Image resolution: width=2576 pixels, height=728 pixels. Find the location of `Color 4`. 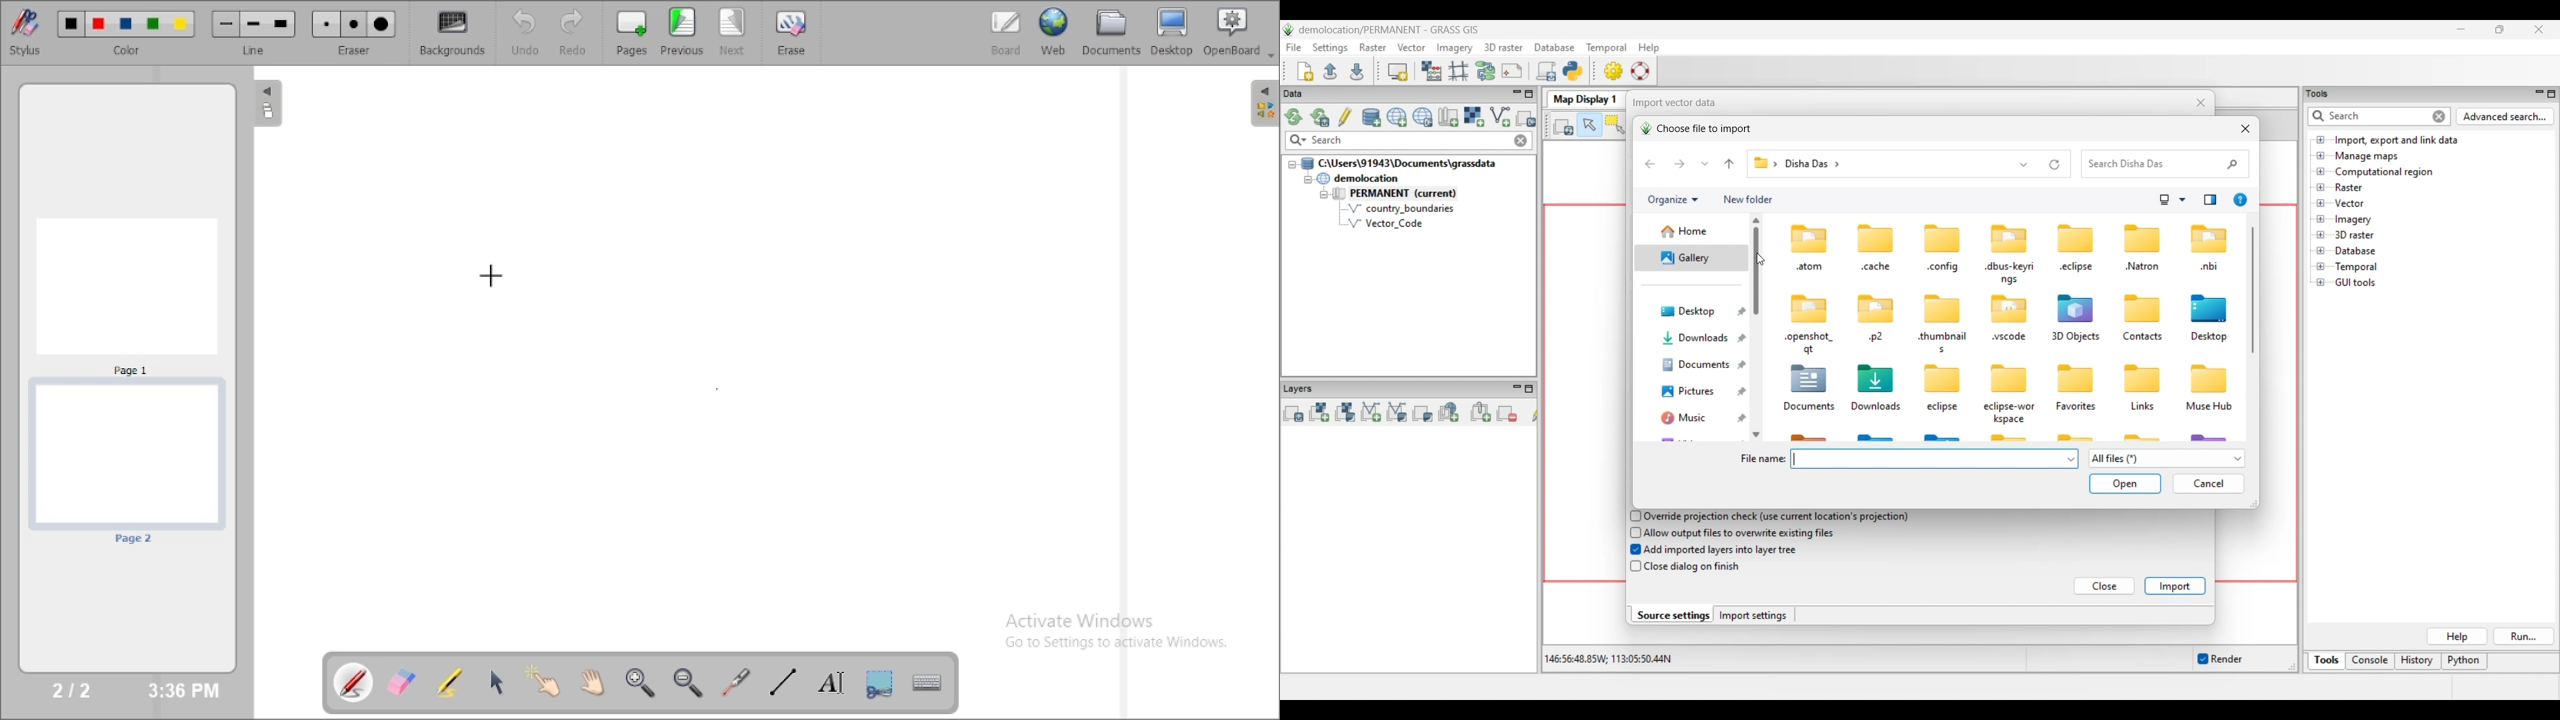

Color 4 is located at coordinates (153, 25).